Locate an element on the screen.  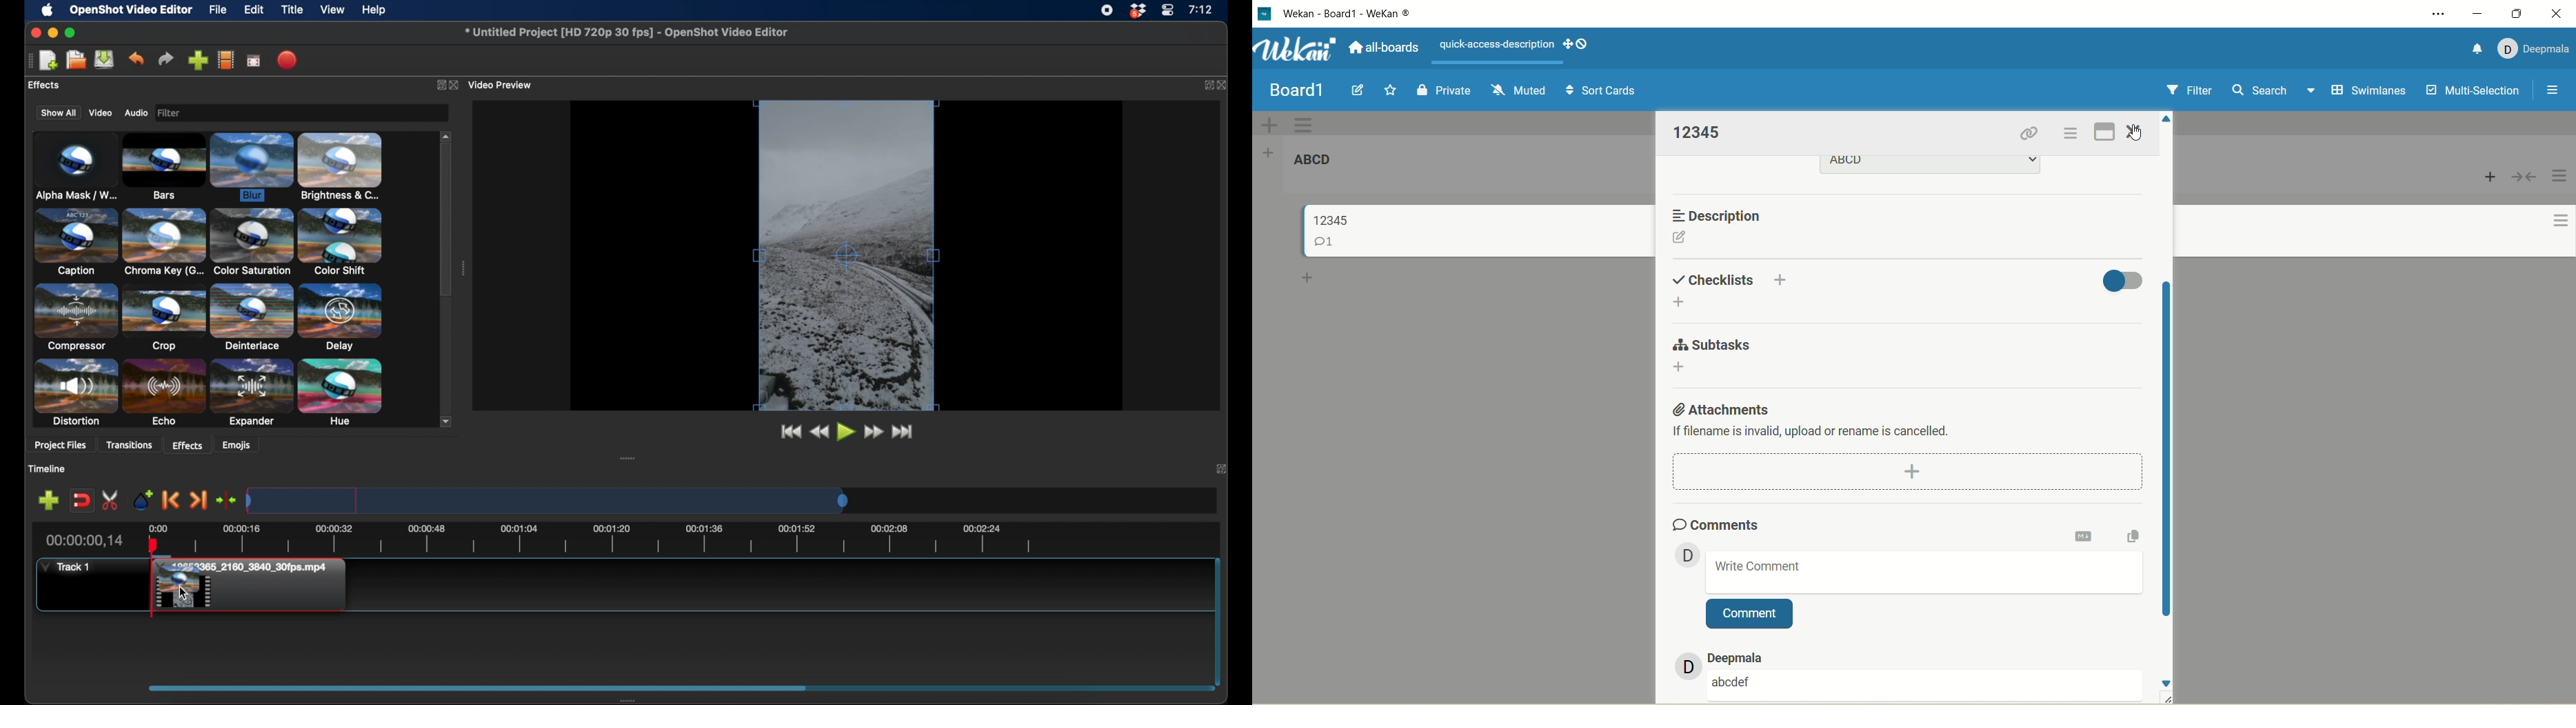
comment is located at coordinates (1924, 572).